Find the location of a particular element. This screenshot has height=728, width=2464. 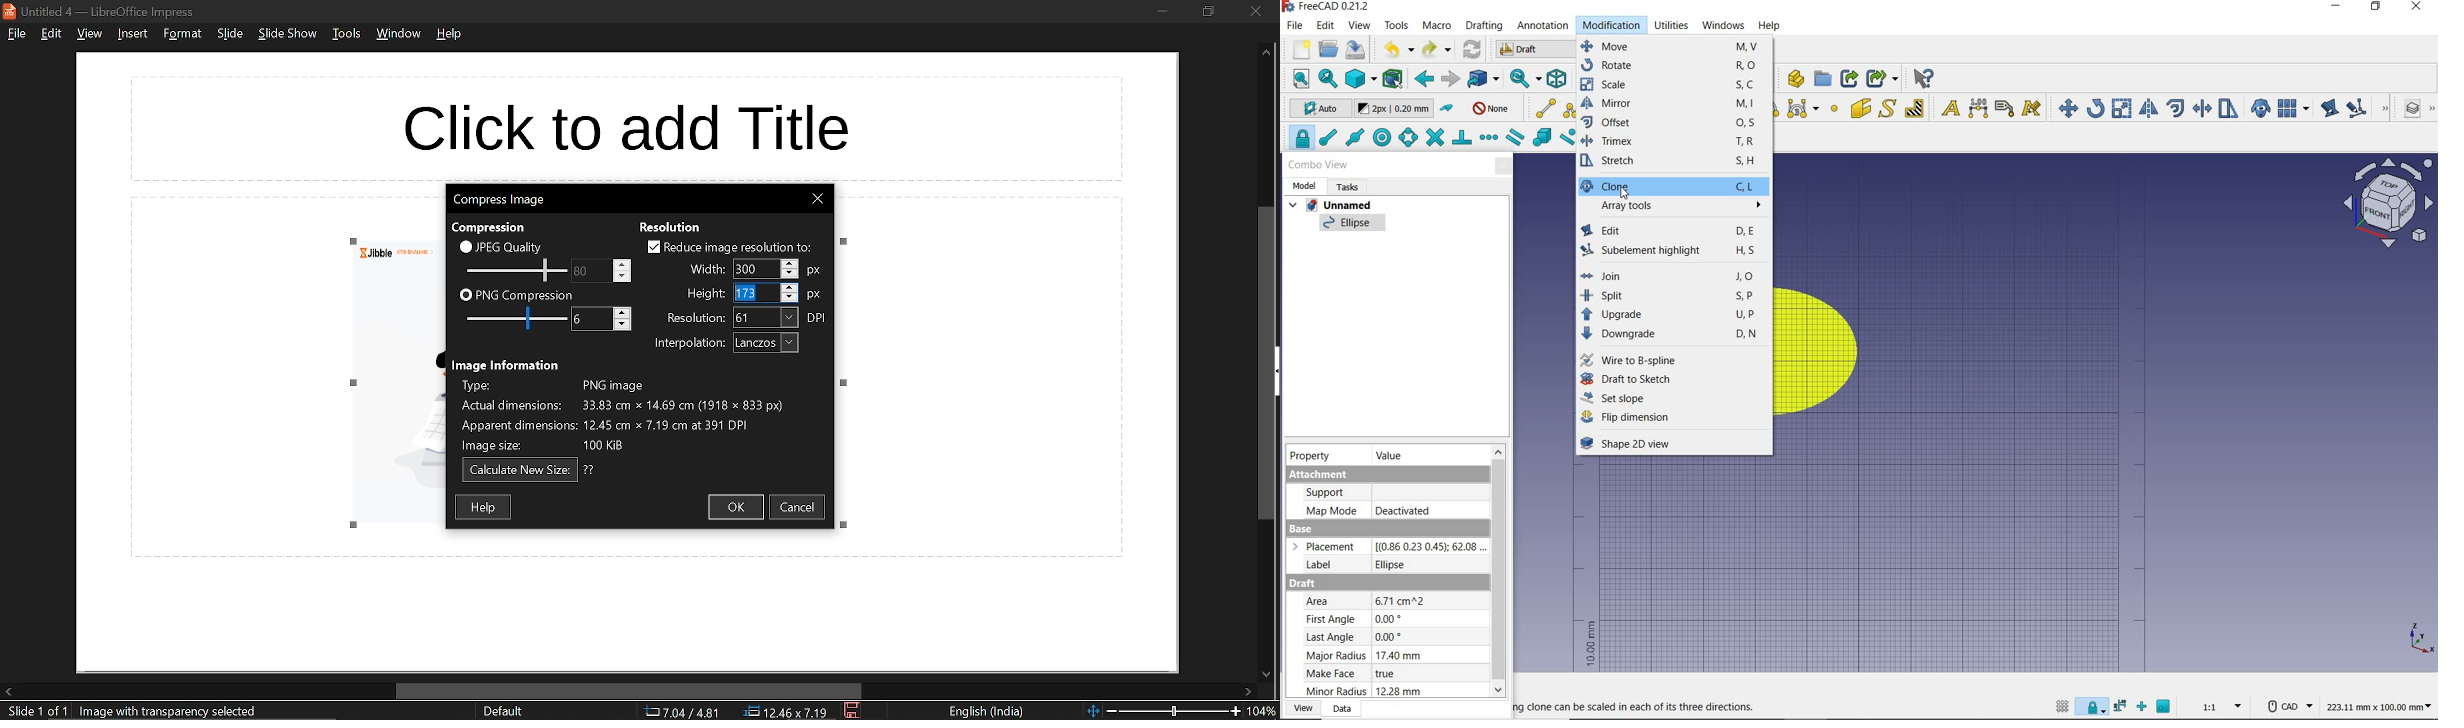

change default size for new object is located at coordinates (1394, 110).